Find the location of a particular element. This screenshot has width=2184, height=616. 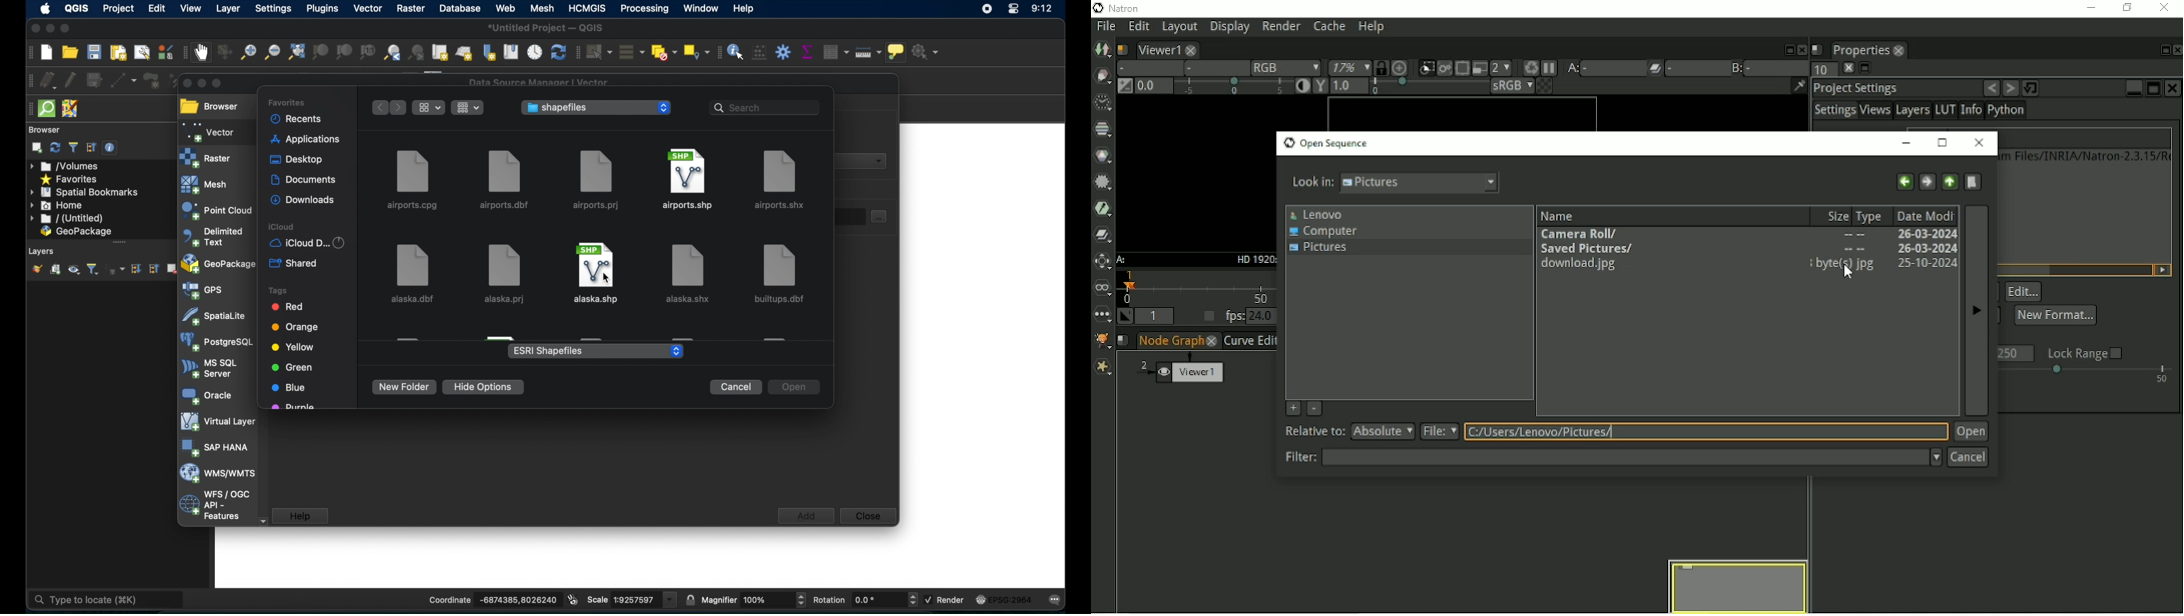

documents is located at coordinates (304, 180).